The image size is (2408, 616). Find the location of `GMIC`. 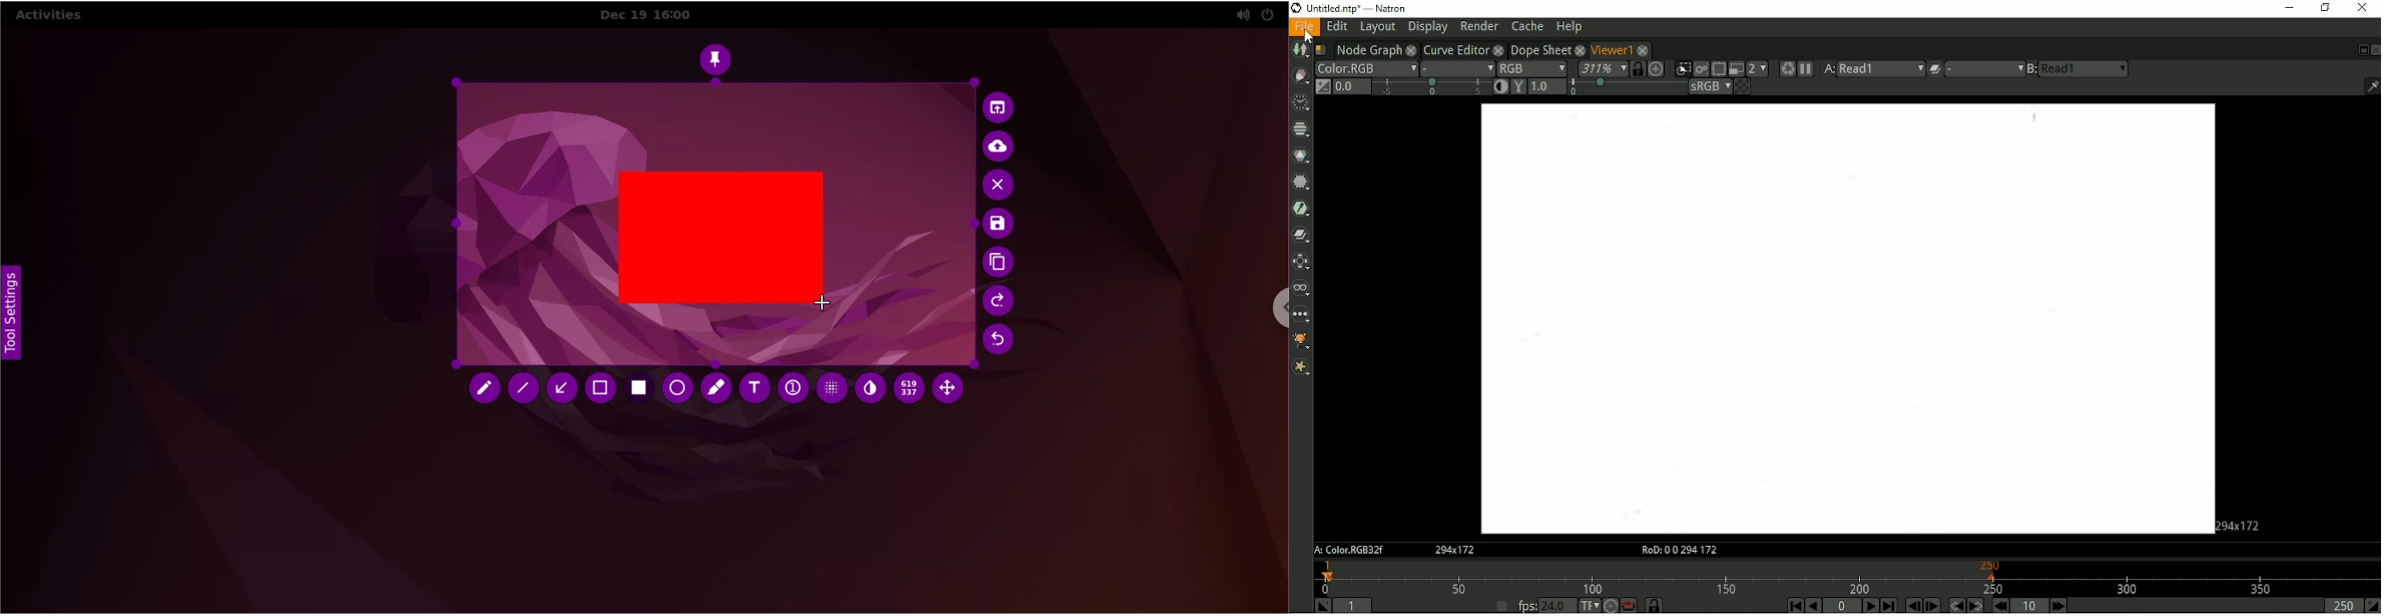

GMIC is located at coordinates (1302, 341).